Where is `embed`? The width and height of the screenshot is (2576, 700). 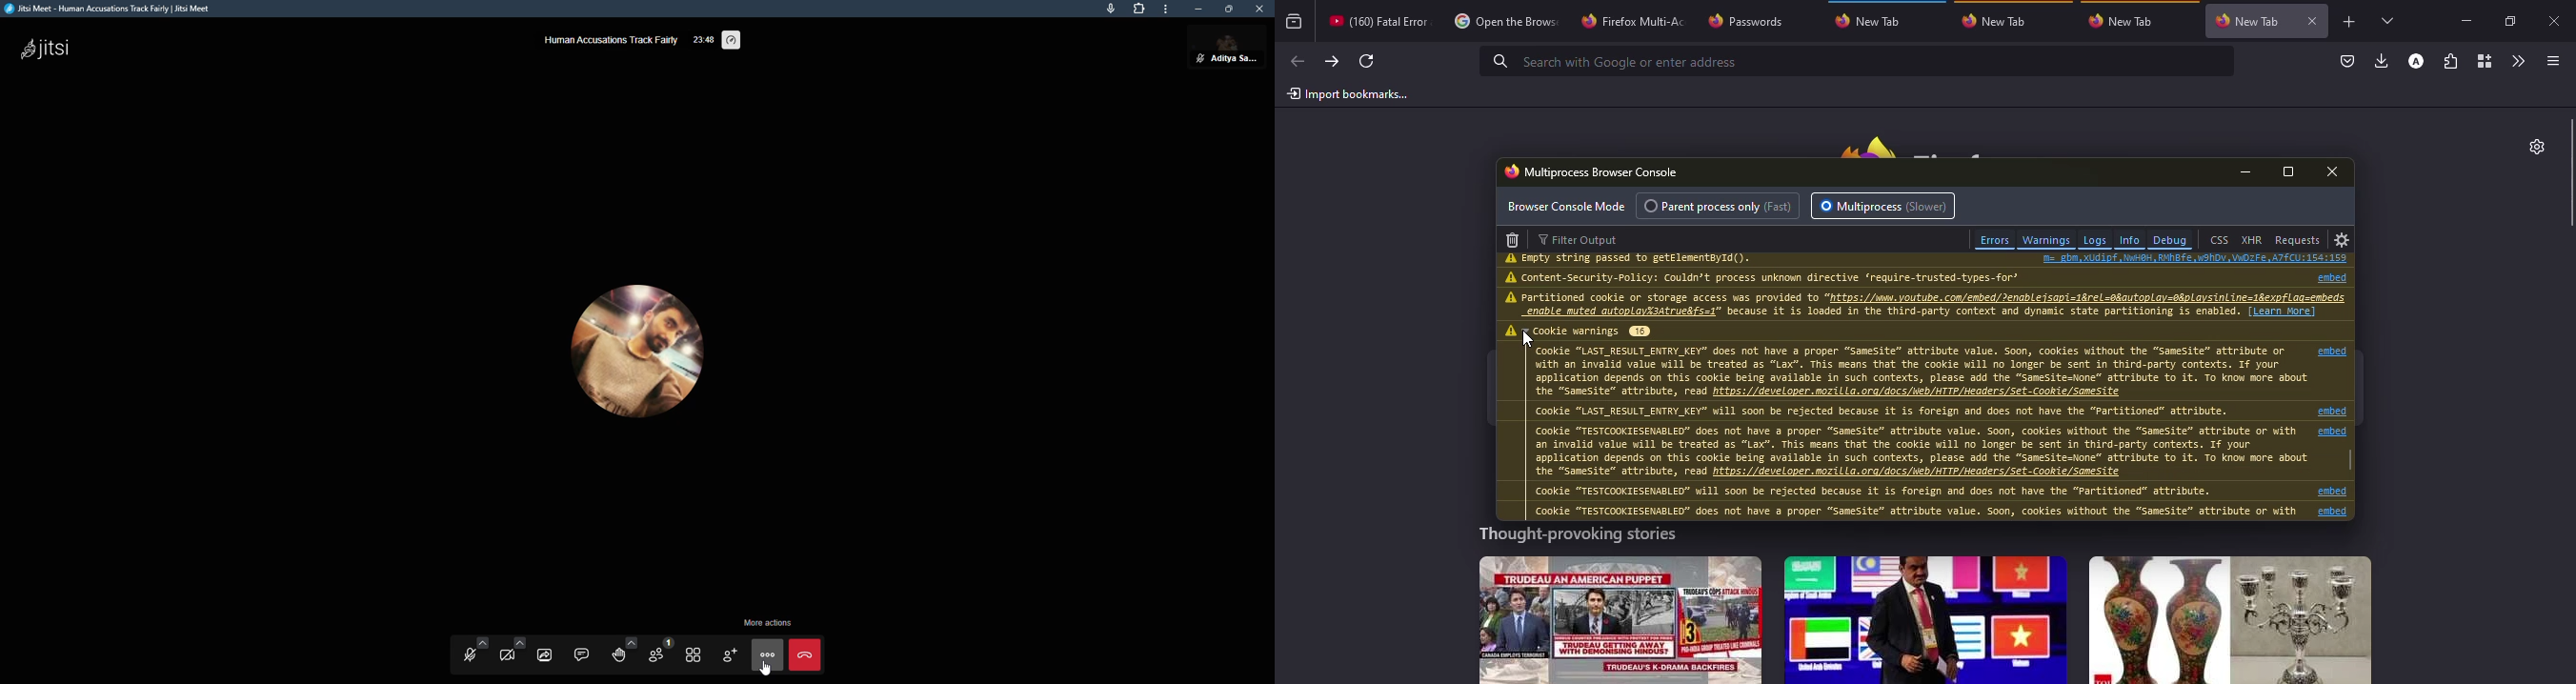
embed is located at coordinates (2324, 276).